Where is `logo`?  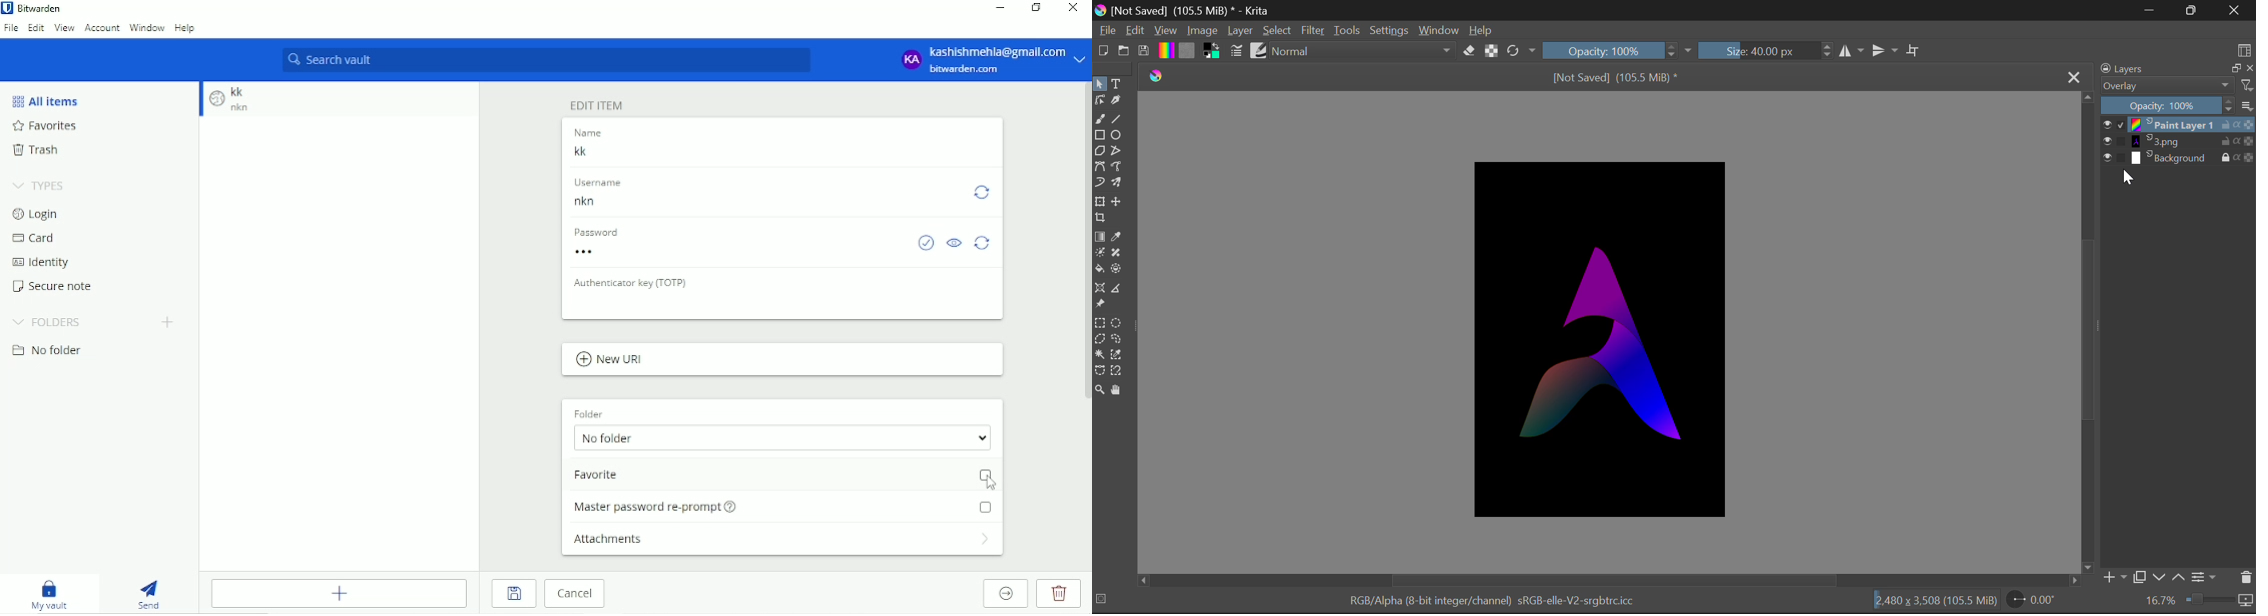
logo is located at coordinates (1100, 12).